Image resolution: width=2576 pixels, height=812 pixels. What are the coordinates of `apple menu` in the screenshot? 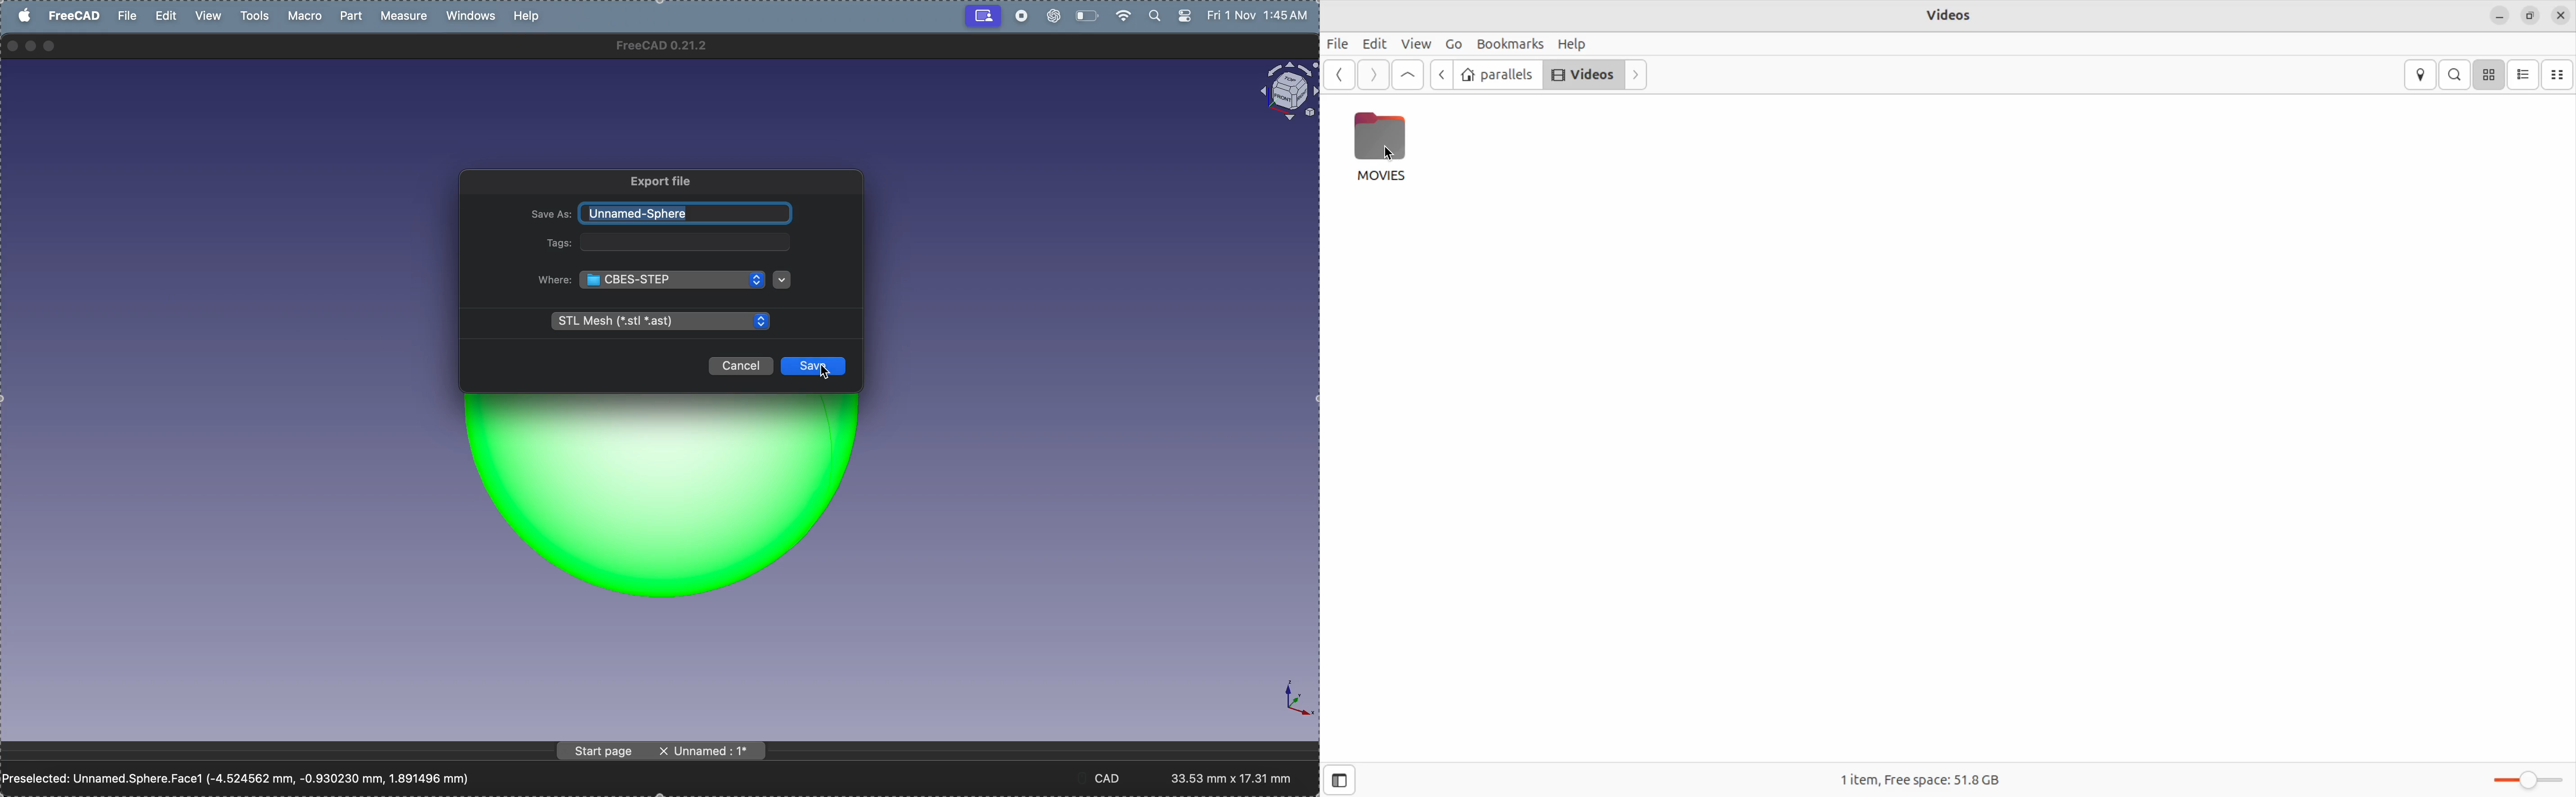 It's located at (25, 14).